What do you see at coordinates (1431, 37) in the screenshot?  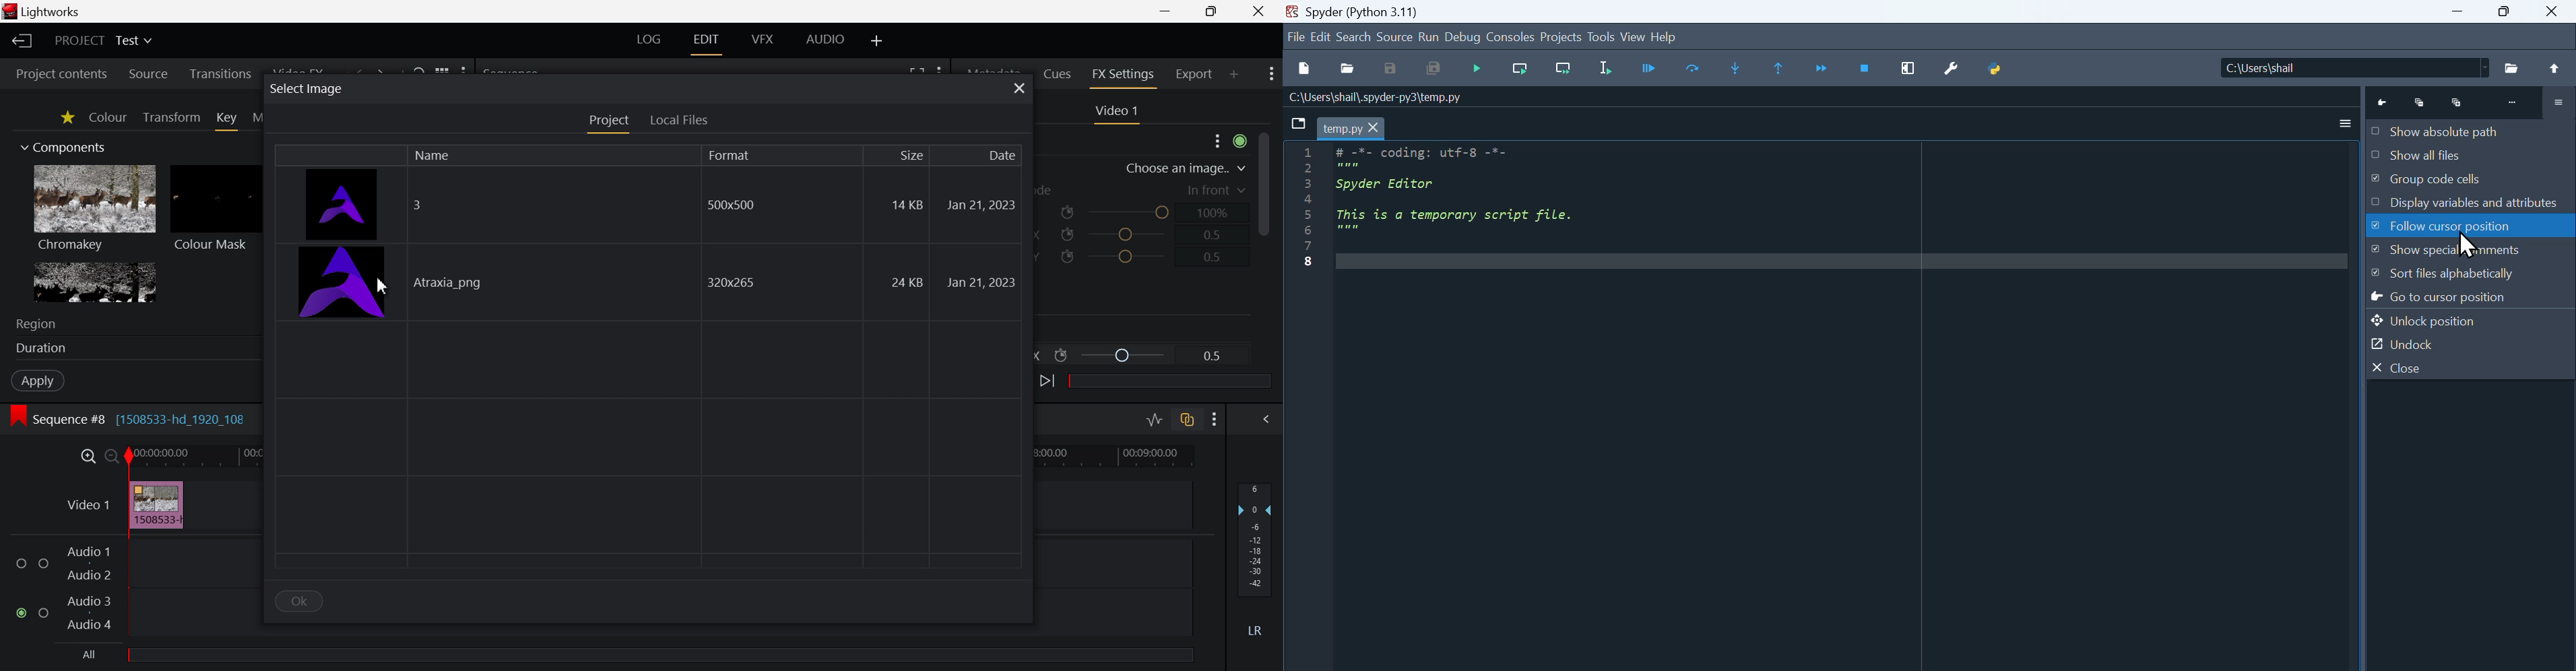 I see `run` at bounding box center [1431, 37].